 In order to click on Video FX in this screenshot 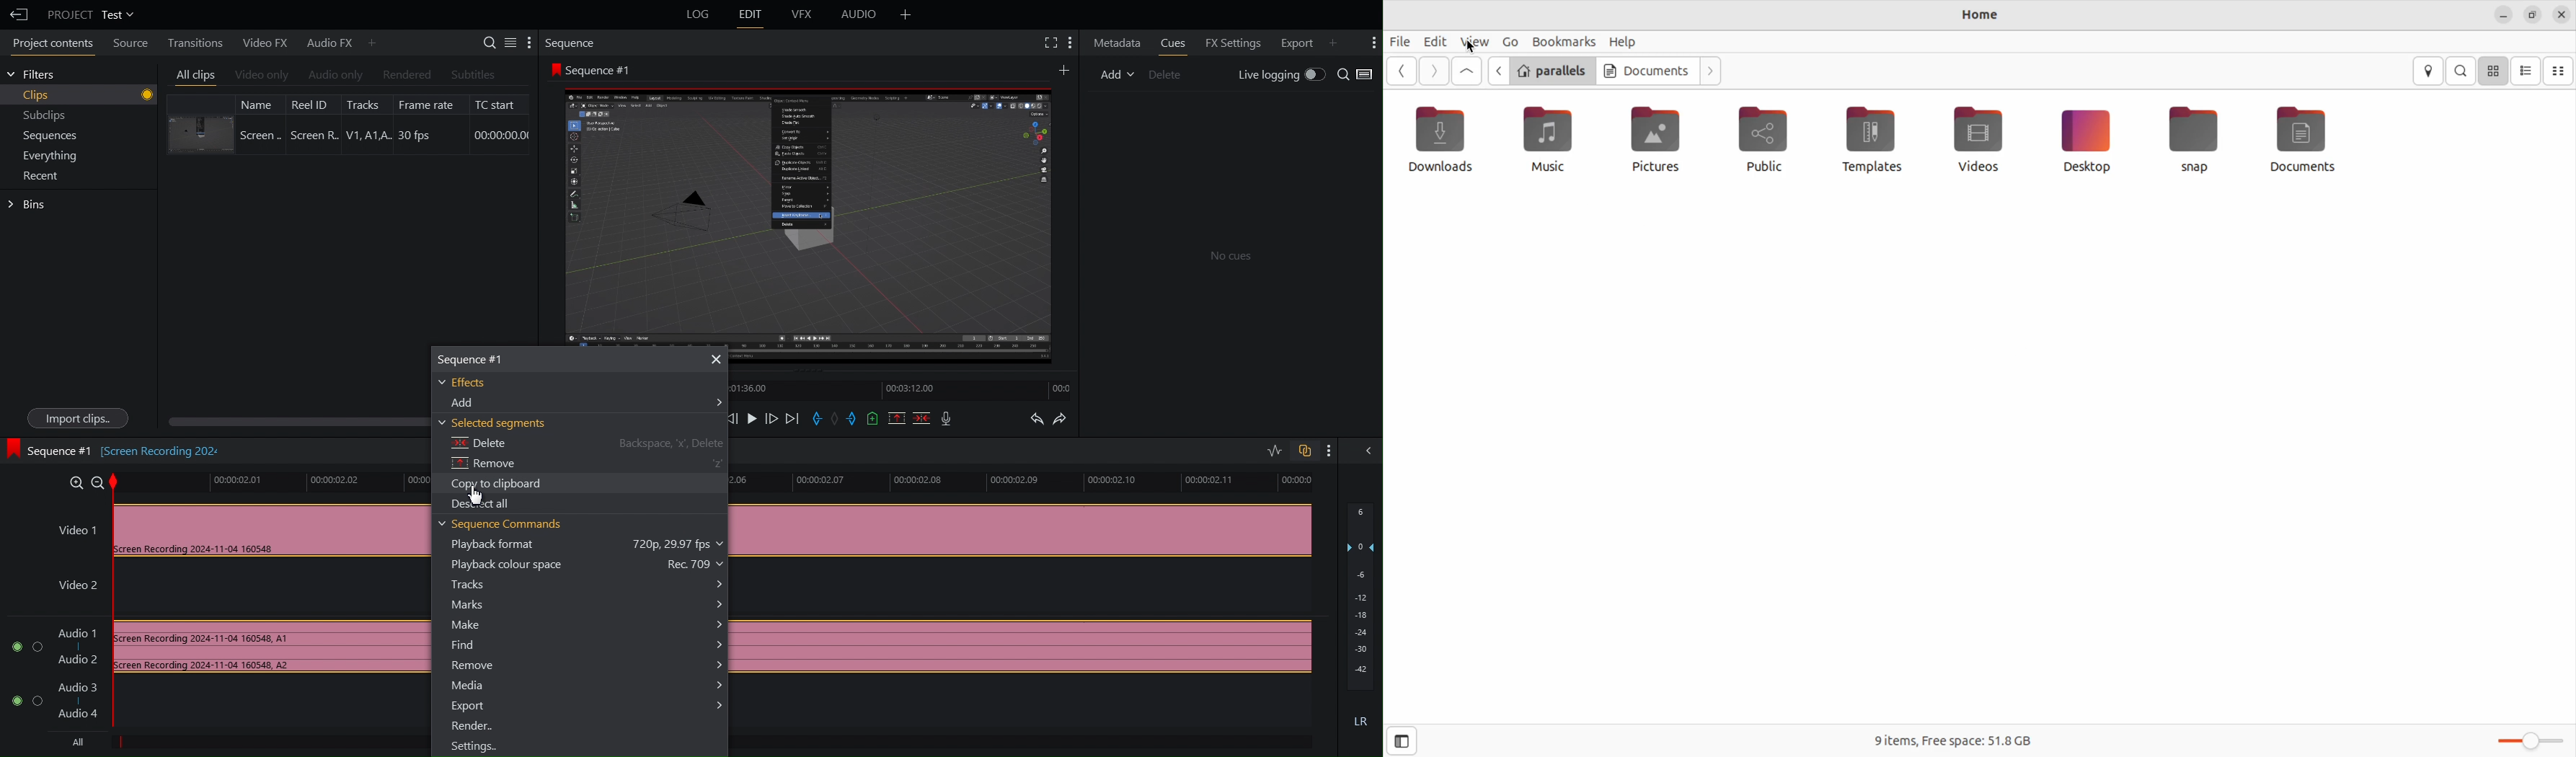, I will do `click(265, 42)`.